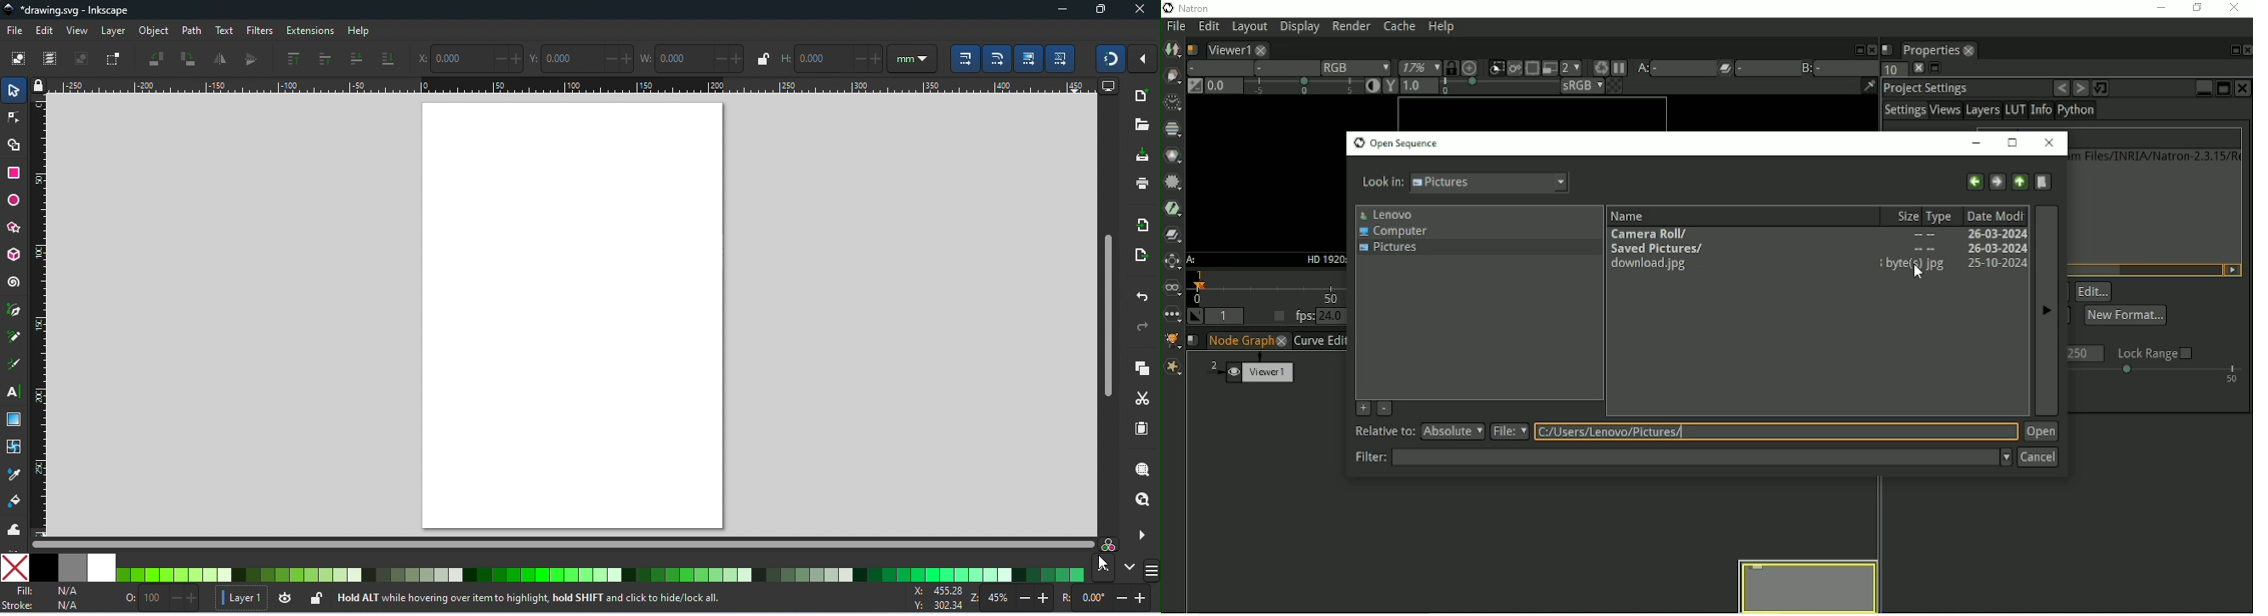 This screenshot has width=2268, height=616. I want to click on horizontal scroll bar, so click(559, 545).